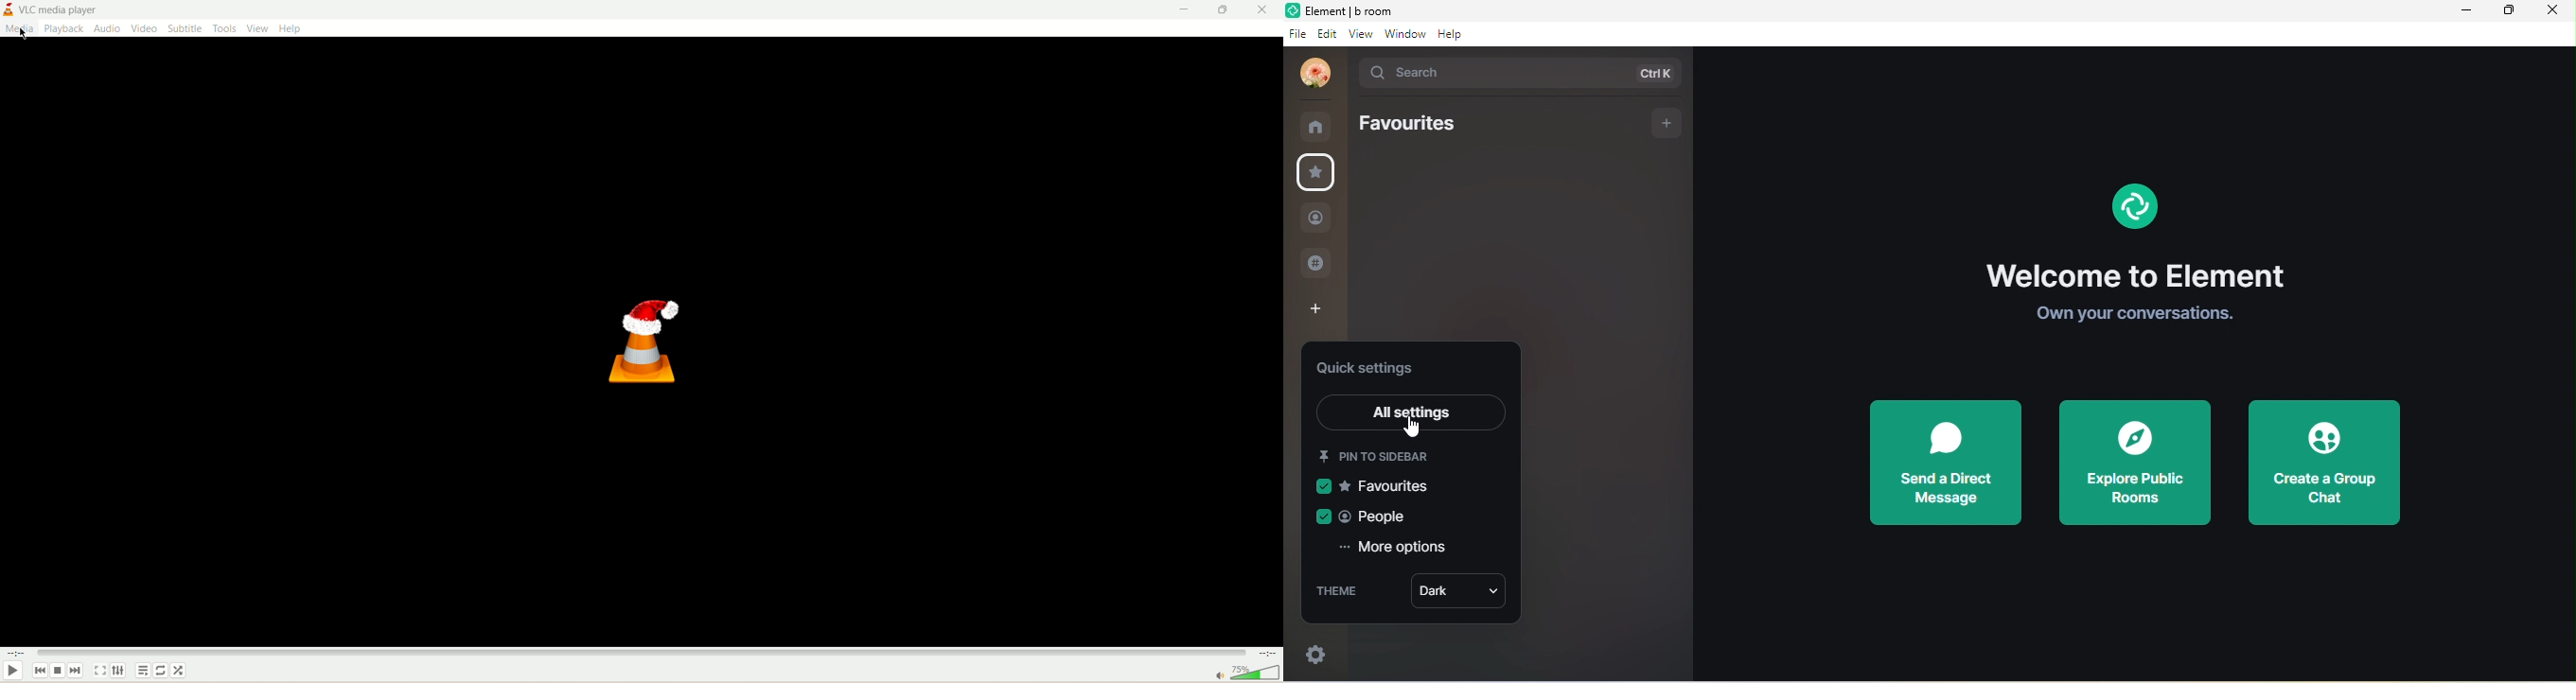  Describe the element at coordinates (1349, 75) in the screenshot. I see `drop down` at that location.